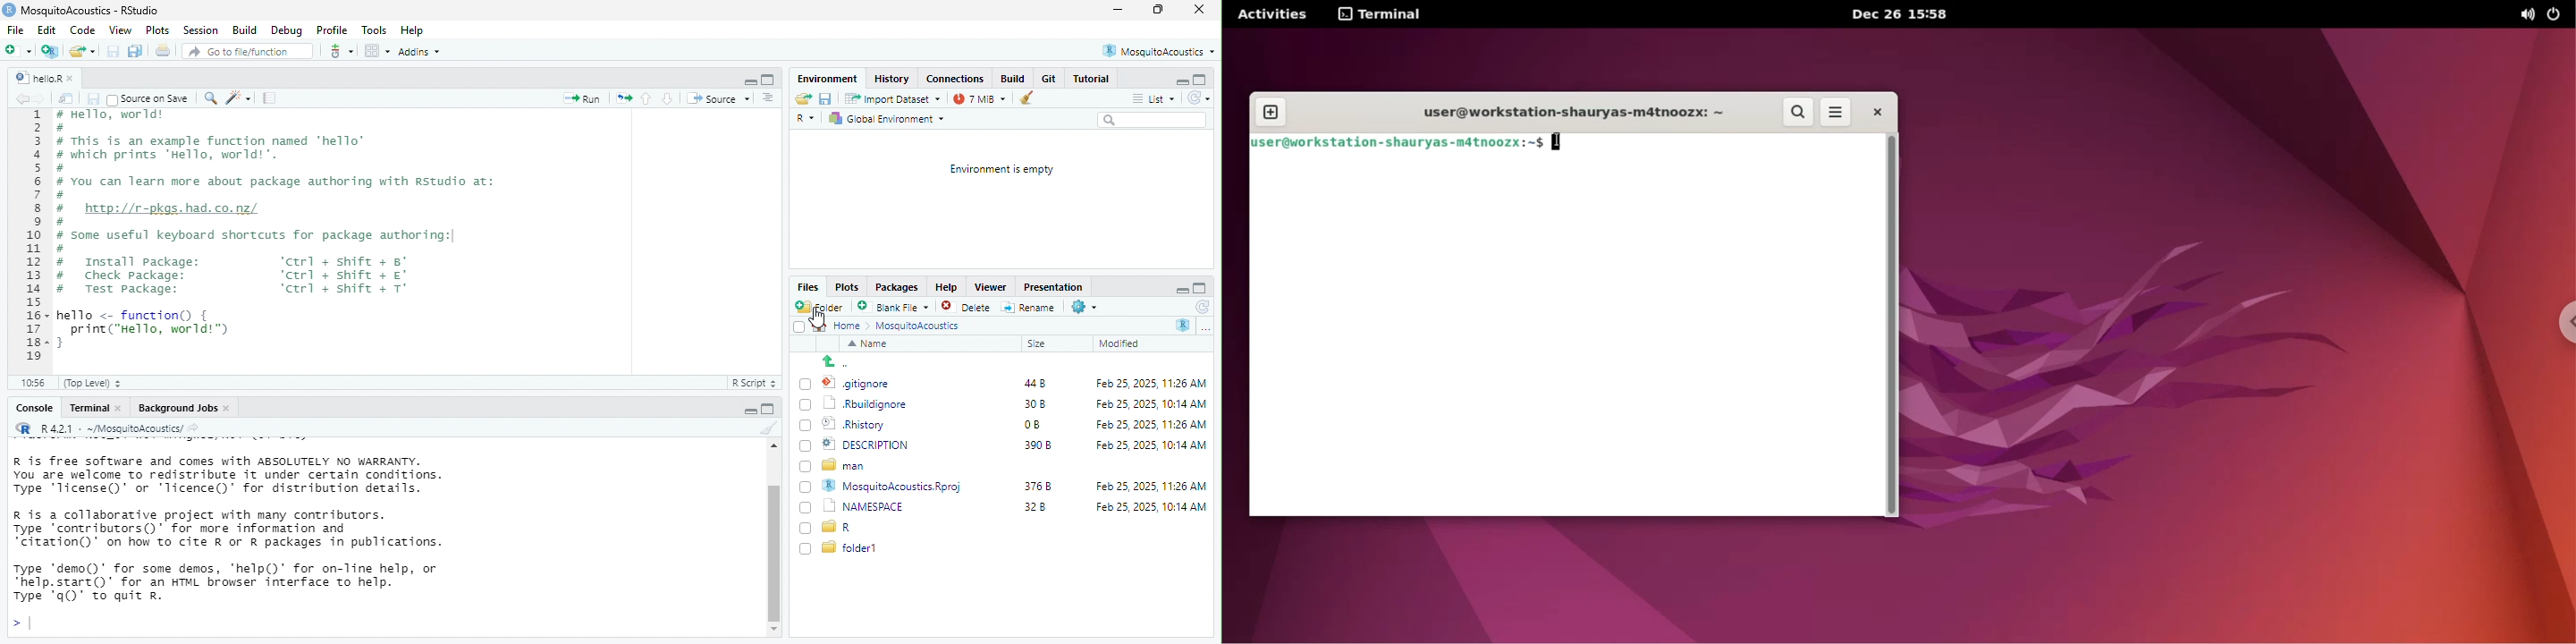  What do you see at coordinates (743, 411) in the screenshot?
I see `hide r script` at bounding box center [743, 411].